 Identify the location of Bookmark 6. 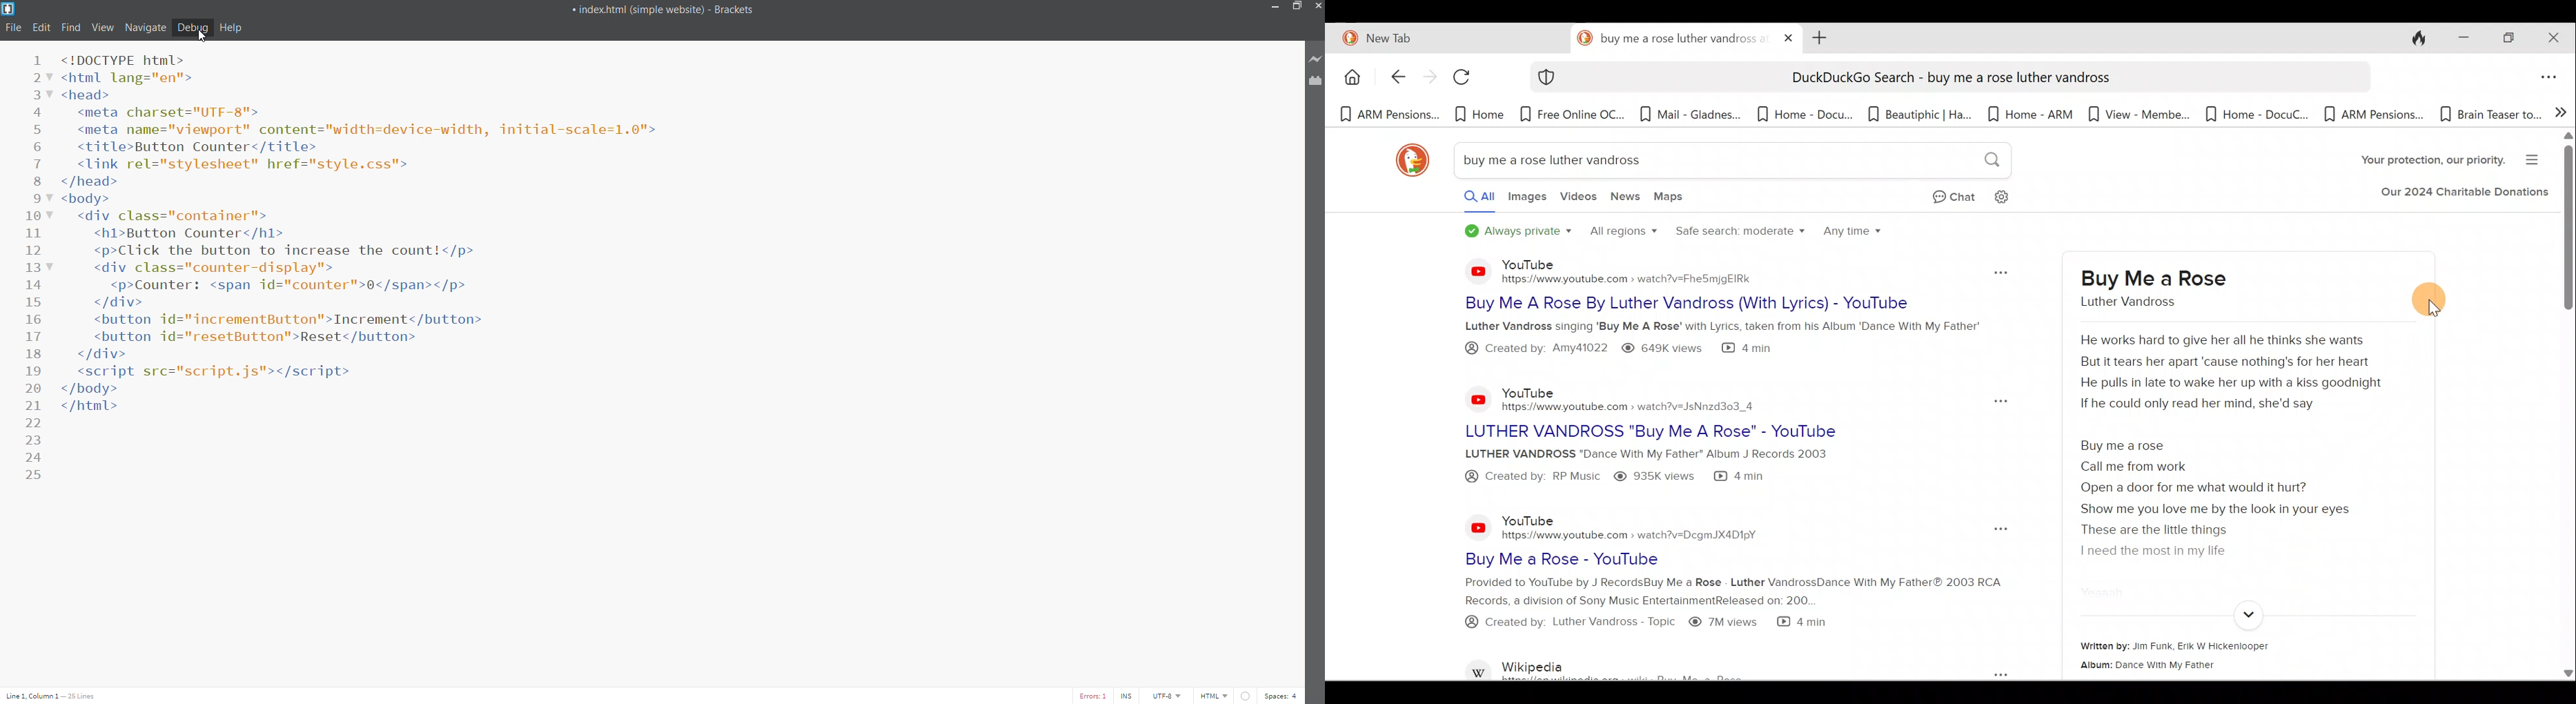
(1921, 113).